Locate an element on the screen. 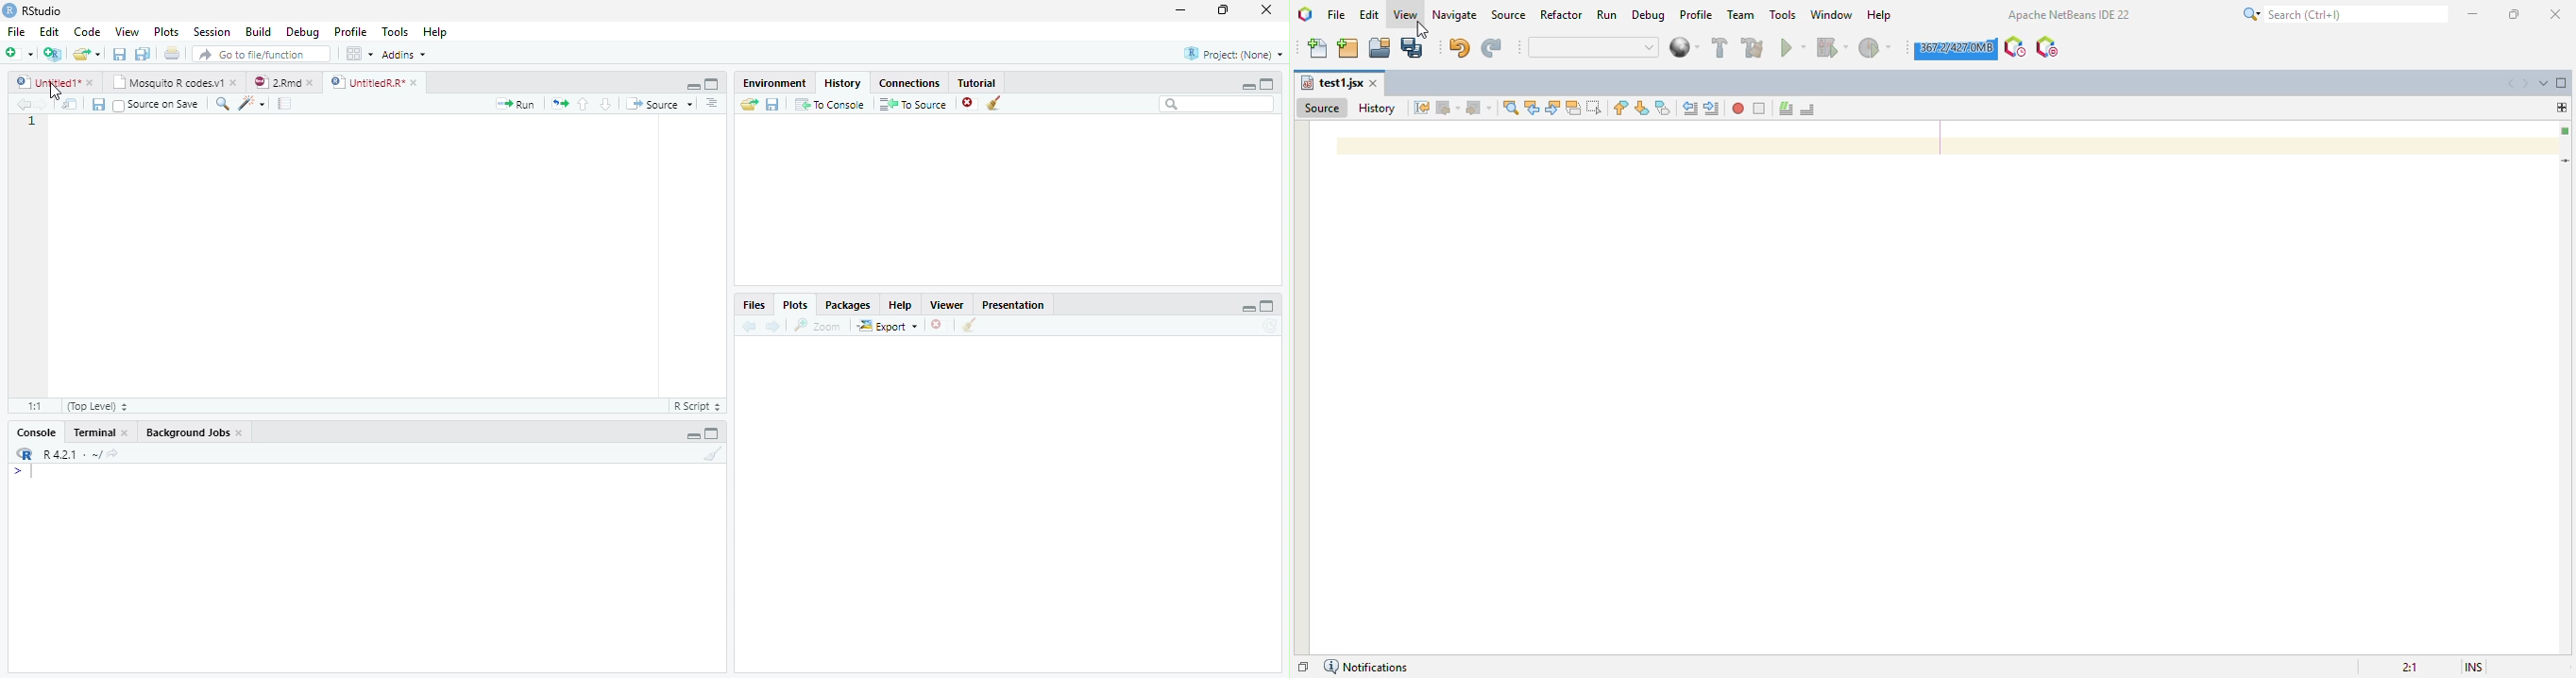 The image size is (2576, 700). Clear console is located at coordinates (717, 456).